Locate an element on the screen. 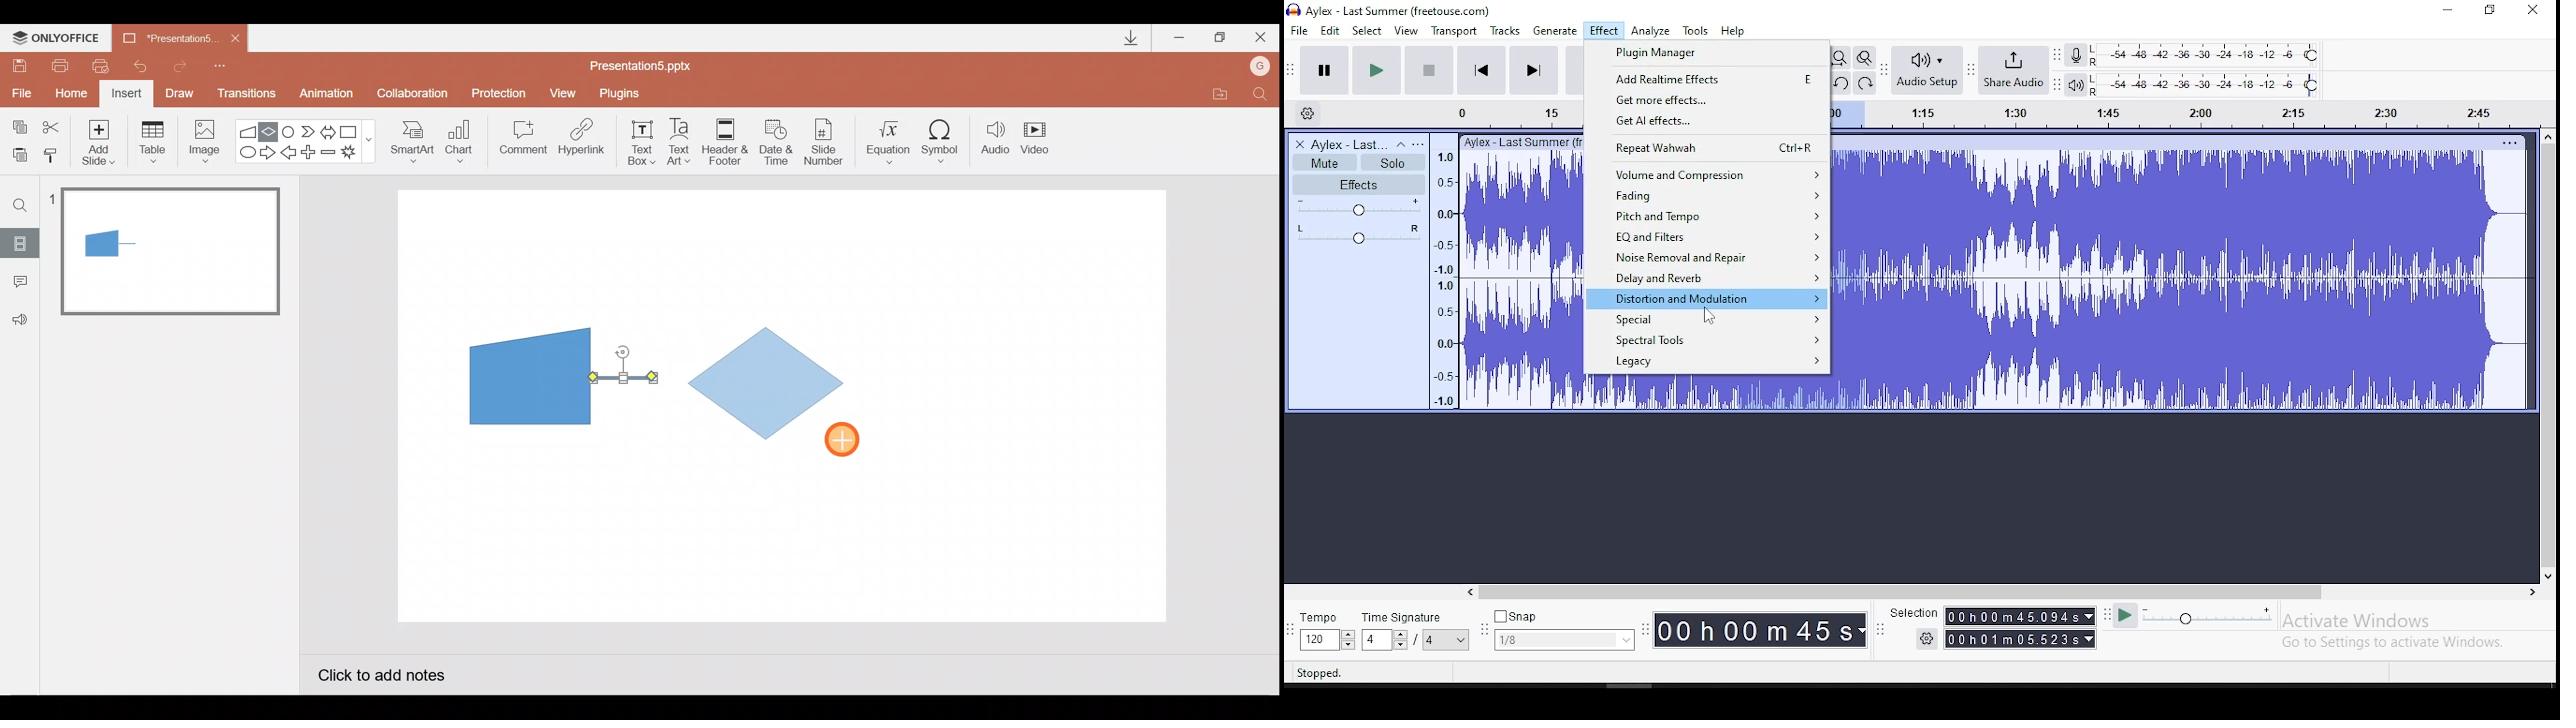 The width and height of the screenshot is (2576, 728). Left right arrow is located at coordinates (329, 129).